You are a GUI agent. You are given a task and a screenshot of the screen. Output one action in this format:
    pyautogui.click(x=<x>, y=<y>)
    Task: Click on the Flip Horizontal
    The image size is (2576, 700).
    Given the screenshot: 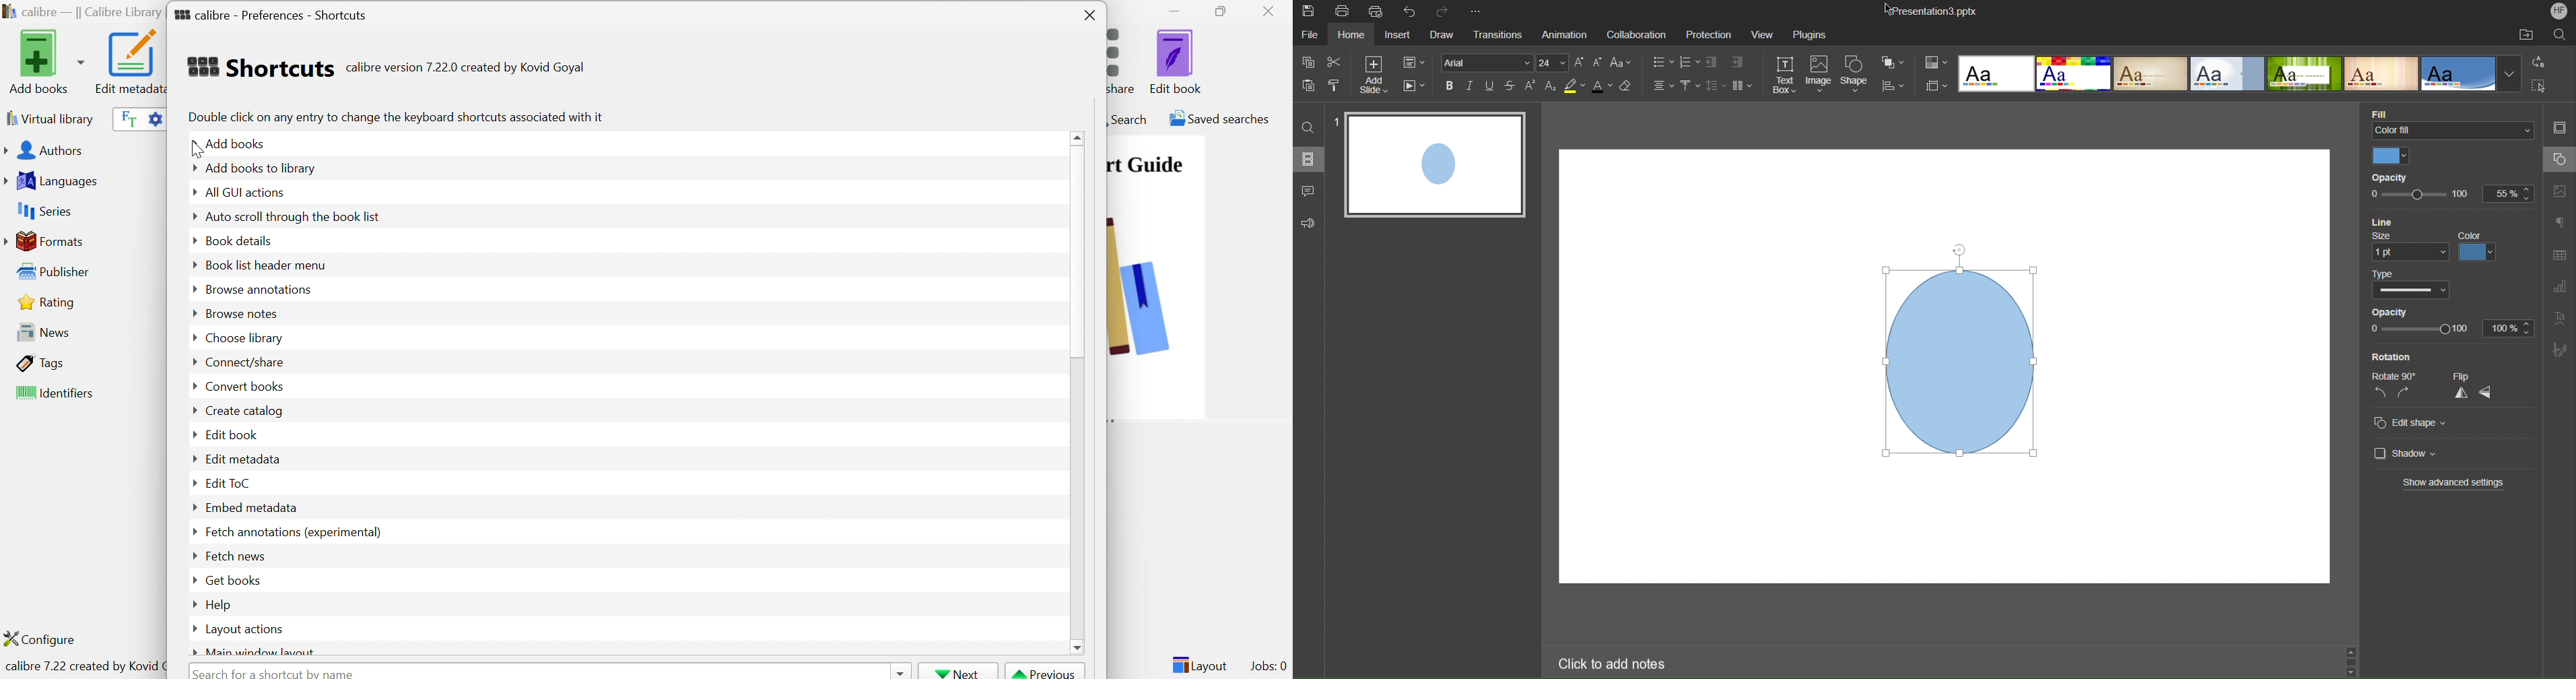 What is the action you would take?
    pyautogui.click(x=2487, y=393)
    